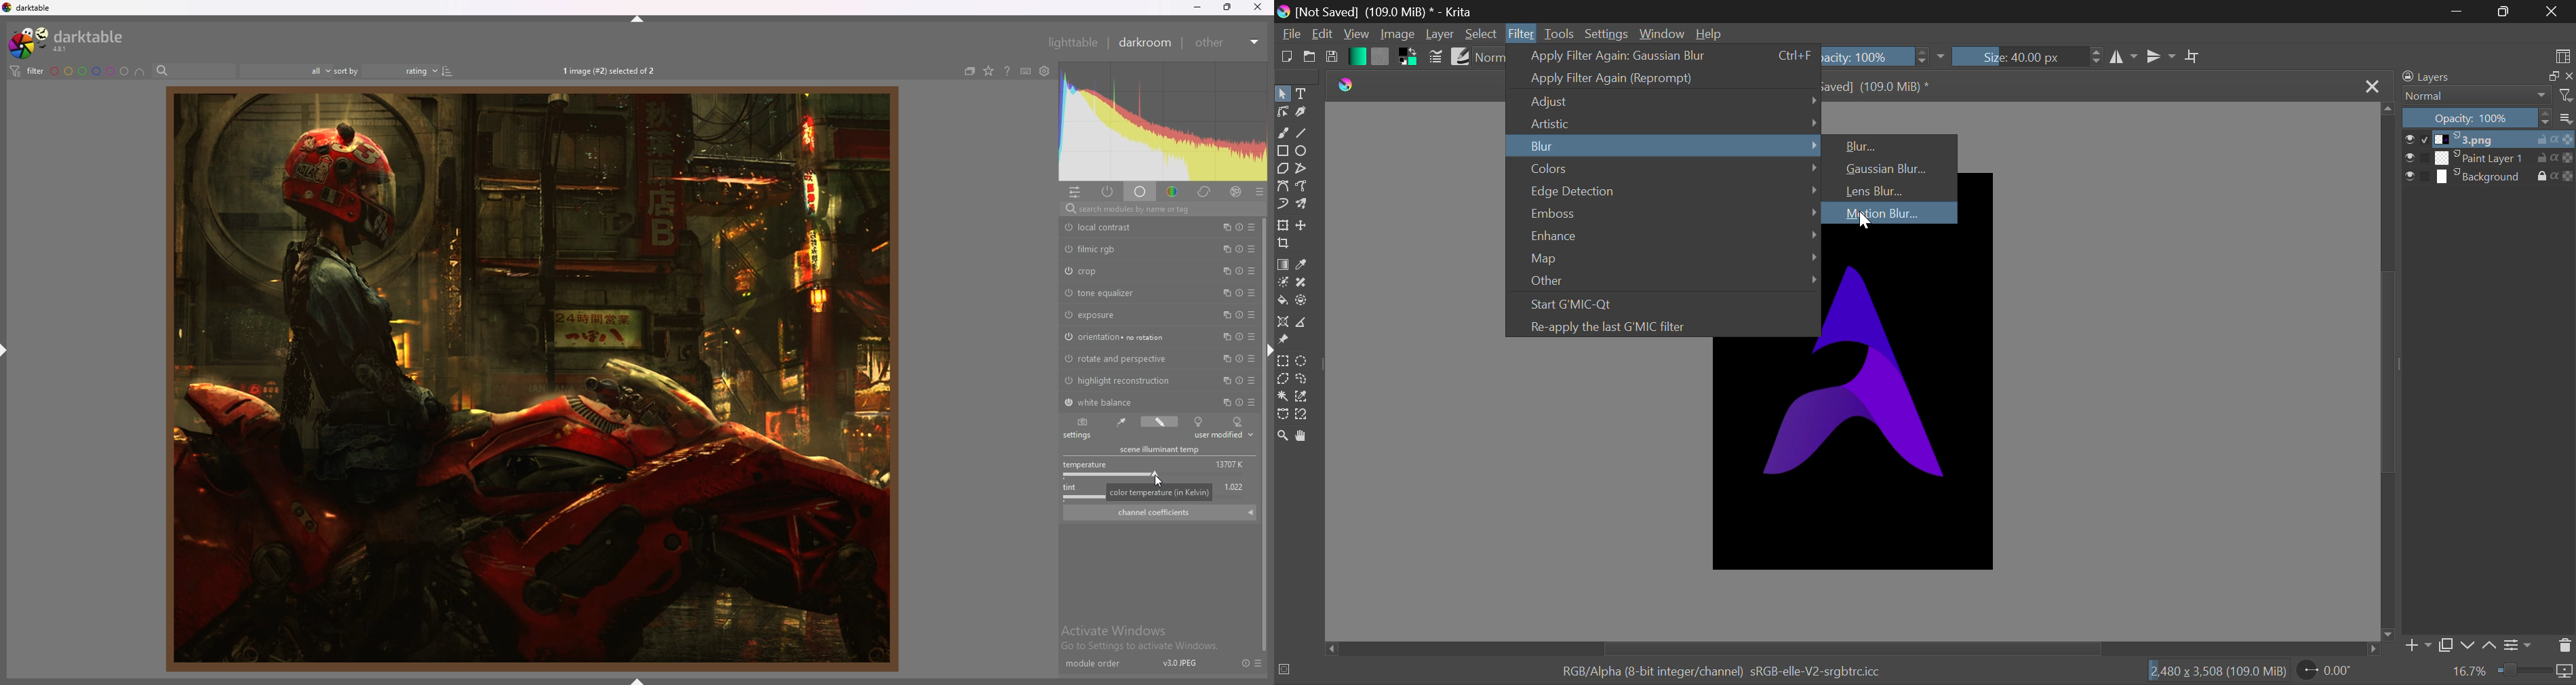  I want to click on reset, so click(1240, 337).